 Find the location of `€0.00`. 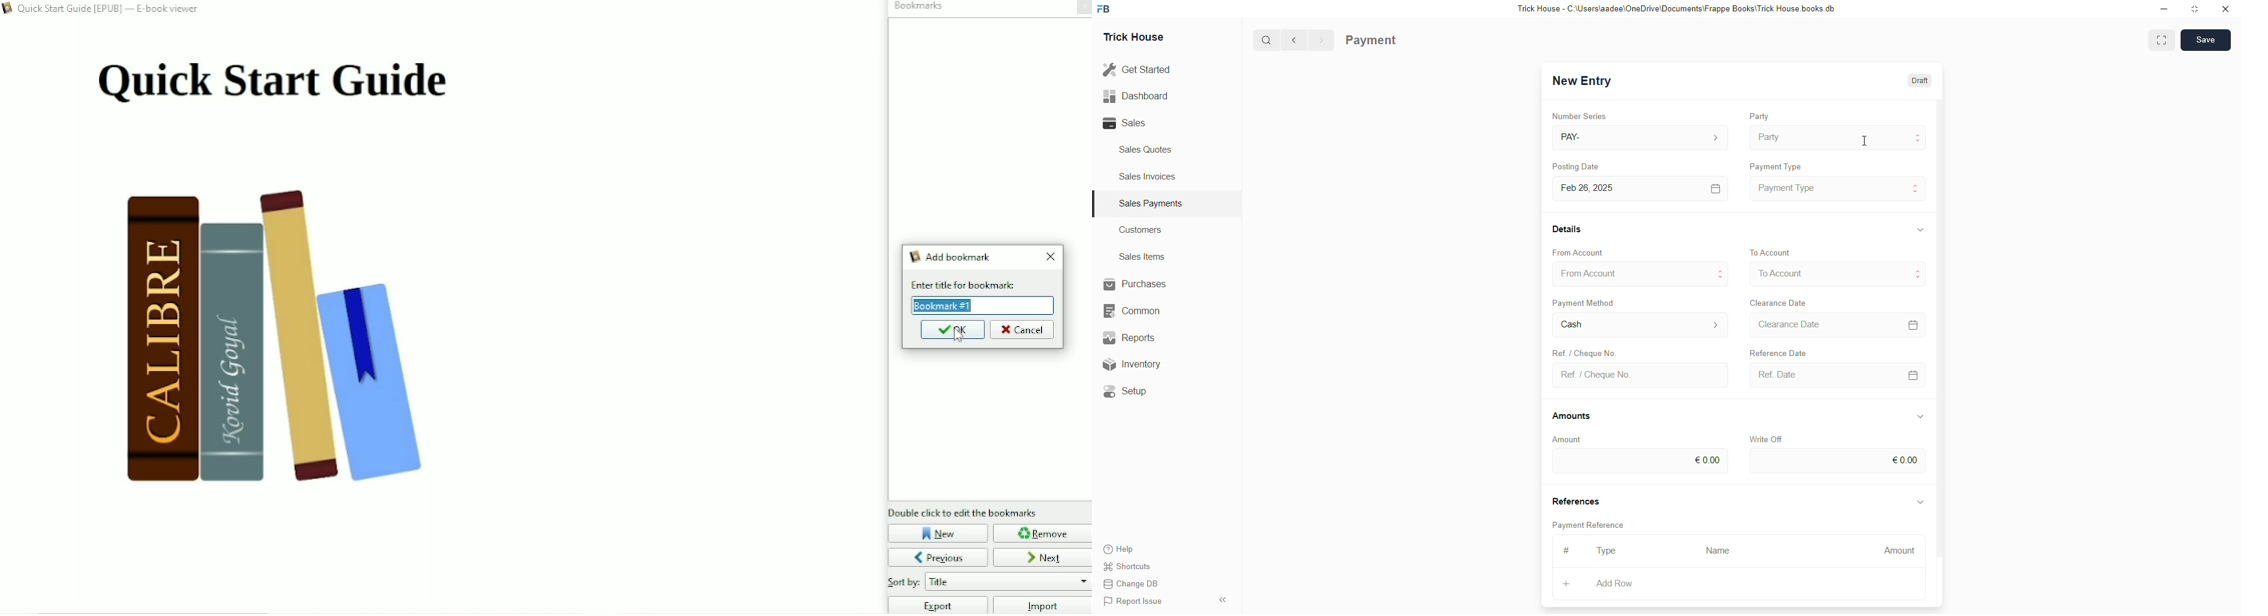

€0.00 is located at coordinates (1838, 461).